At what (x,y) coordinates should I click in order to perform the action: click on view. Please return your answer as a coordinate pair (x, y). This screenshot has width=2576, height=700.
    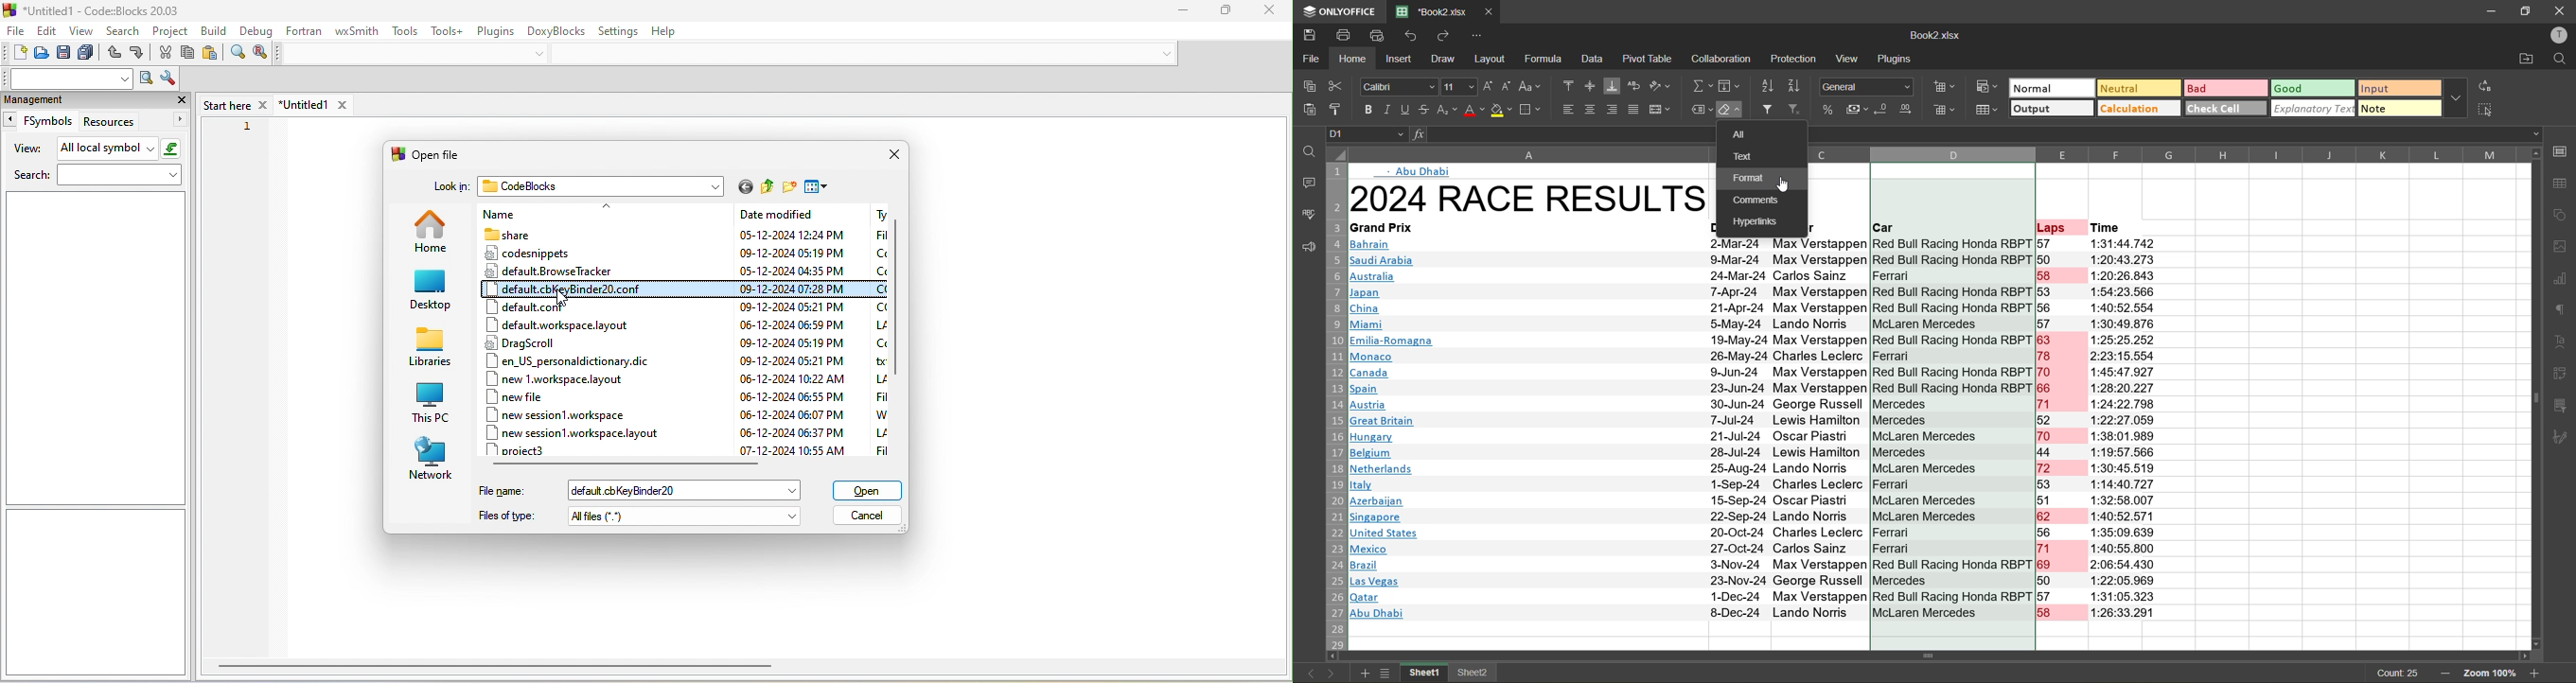
    Looking at the image, I should click on (80, 29).